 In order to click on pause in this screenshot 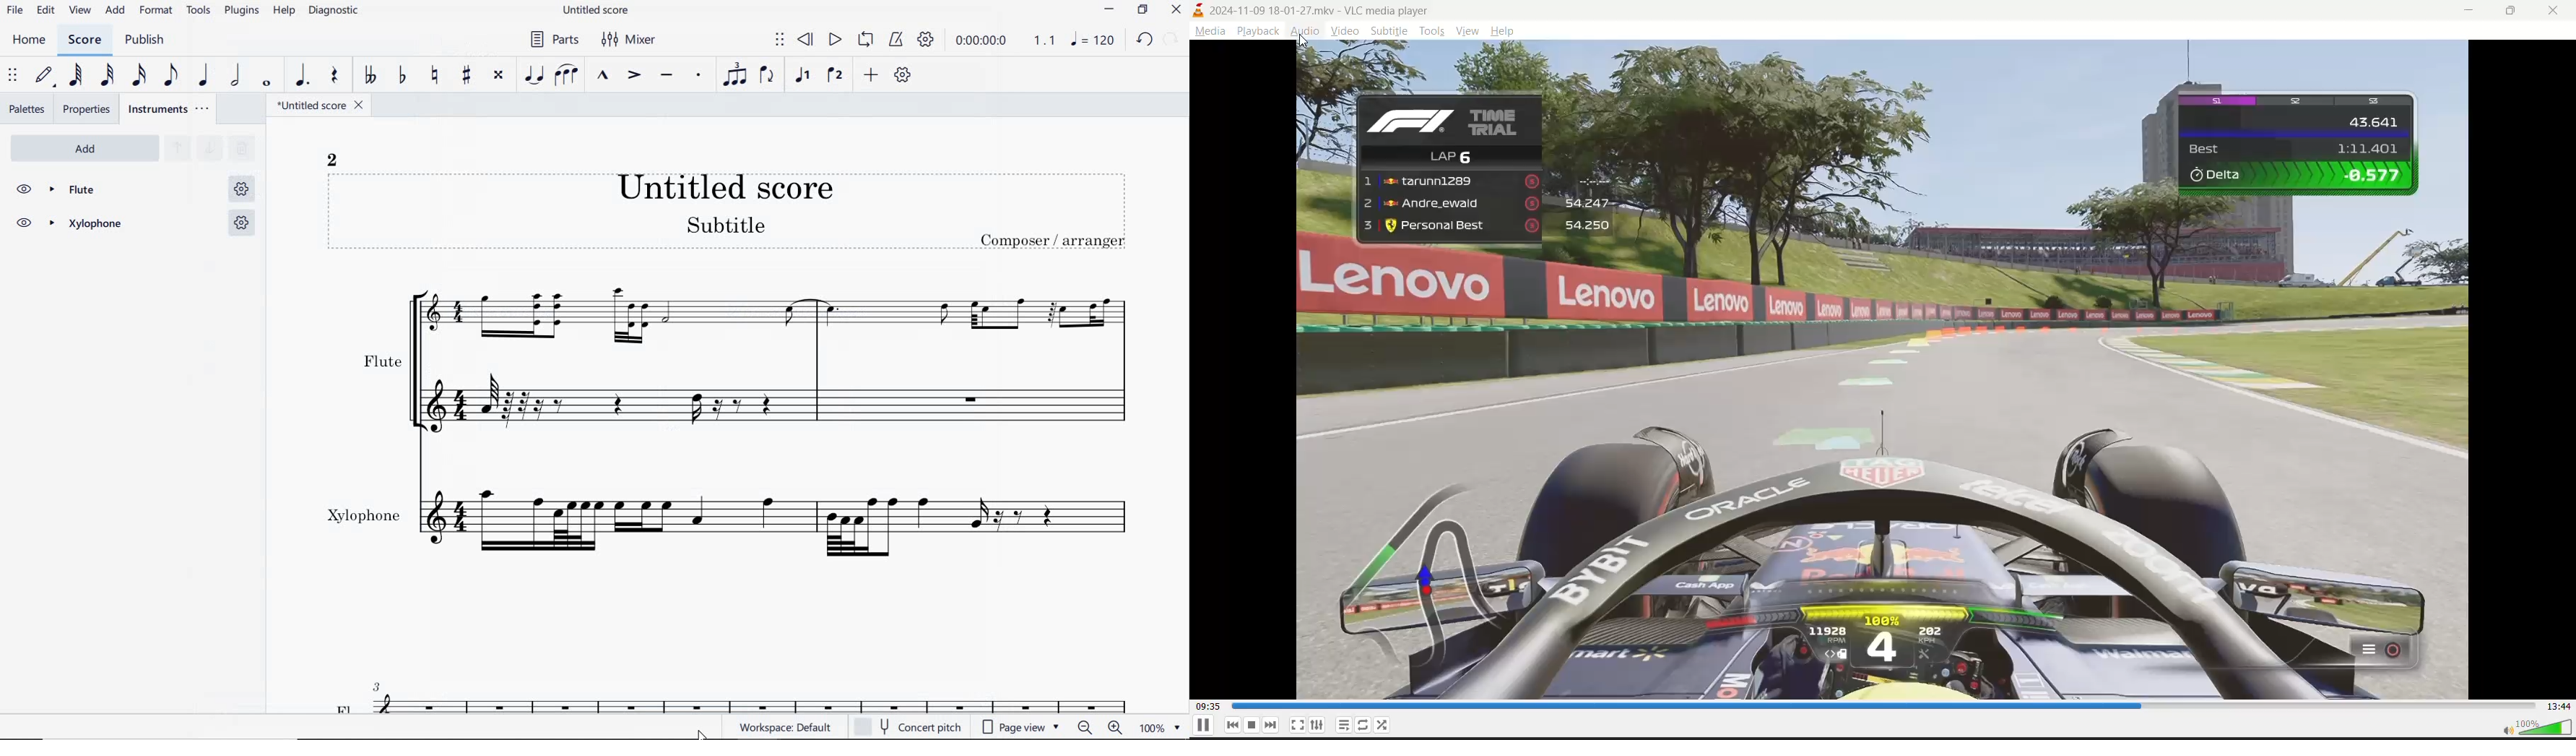, I will do `click(1200, 727)`.